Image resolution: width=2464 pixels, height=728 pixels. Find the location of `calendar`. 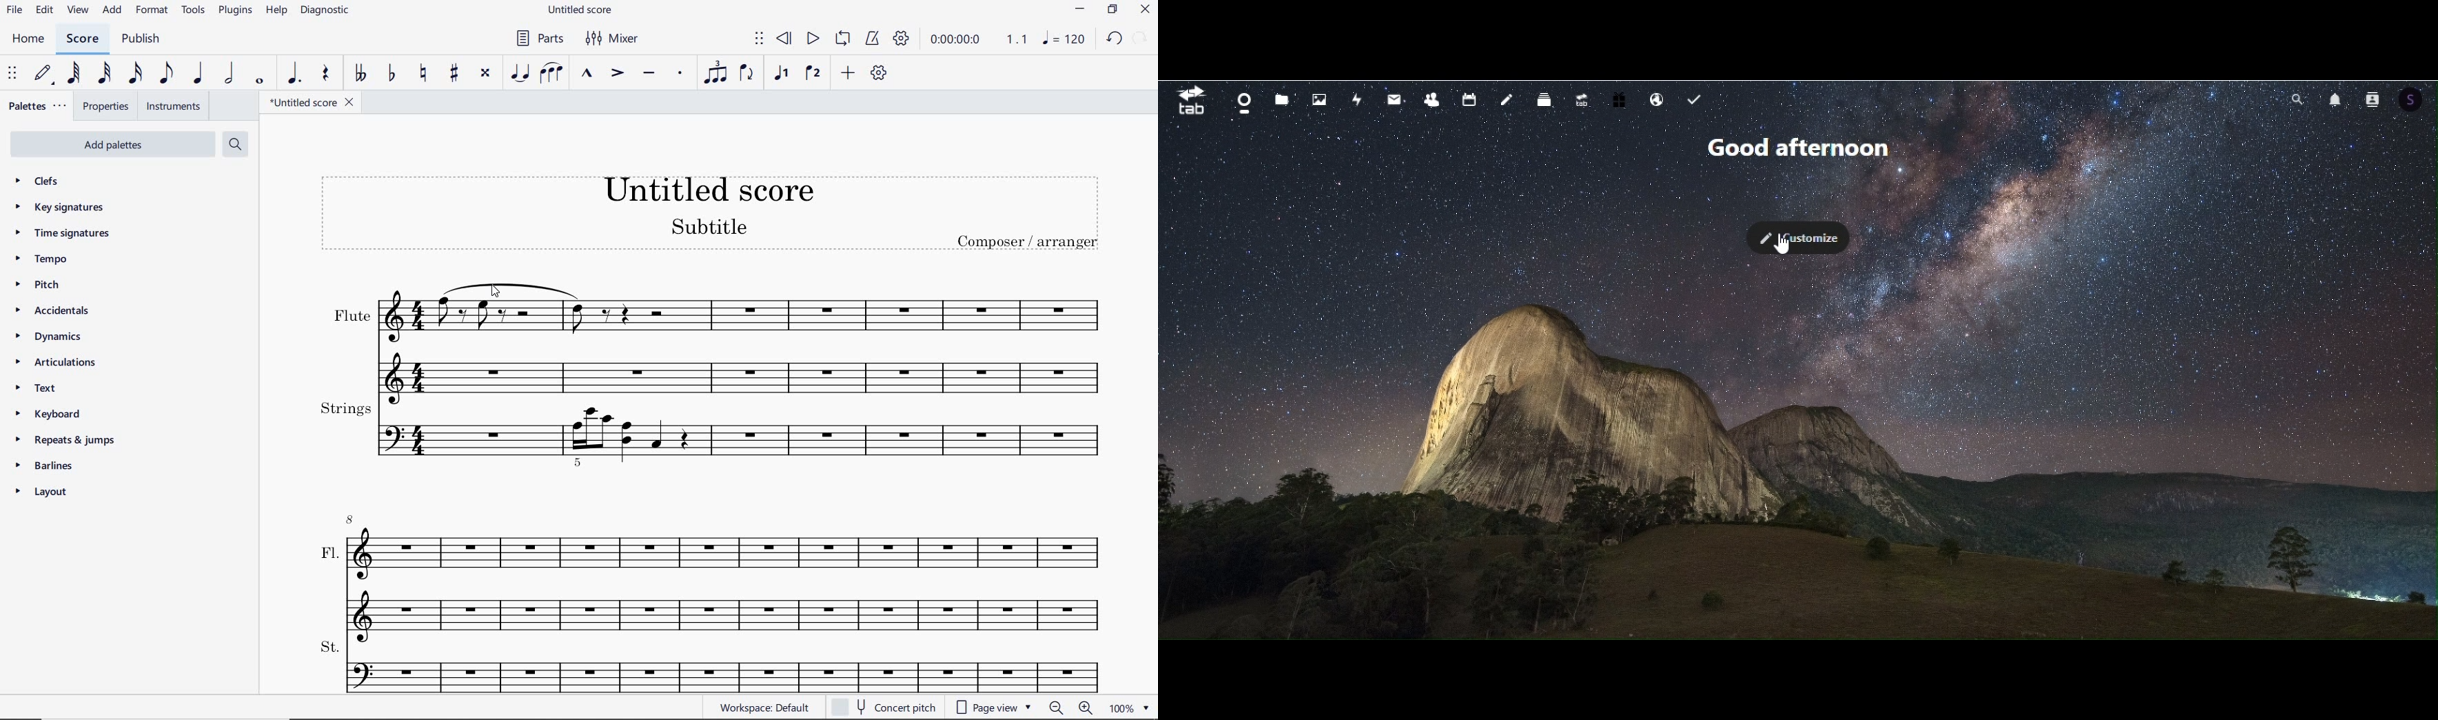

calendar is located at coordinates (1468, 99).